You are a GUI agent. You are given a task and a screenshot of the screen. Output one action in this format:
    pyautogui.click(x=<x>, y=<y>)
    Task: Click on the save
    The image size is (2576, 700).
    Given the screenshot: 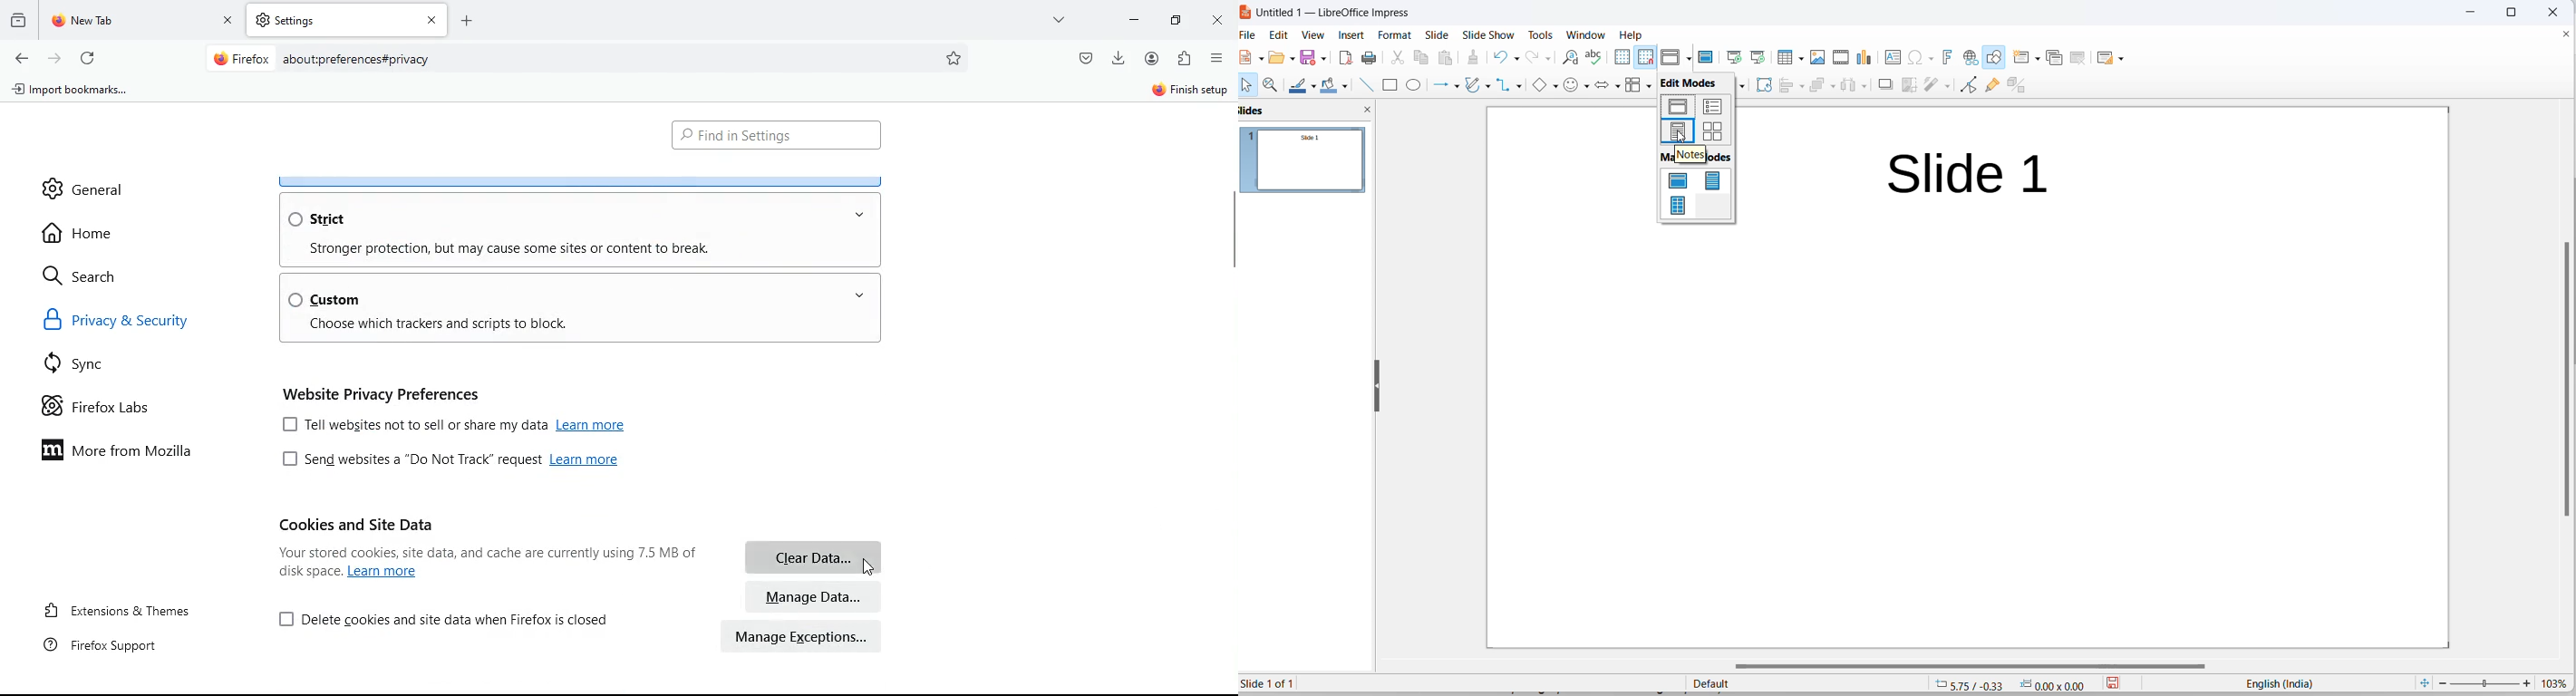 What is the action you would take?
    pyautogui.click(x=1309, y=56)
    